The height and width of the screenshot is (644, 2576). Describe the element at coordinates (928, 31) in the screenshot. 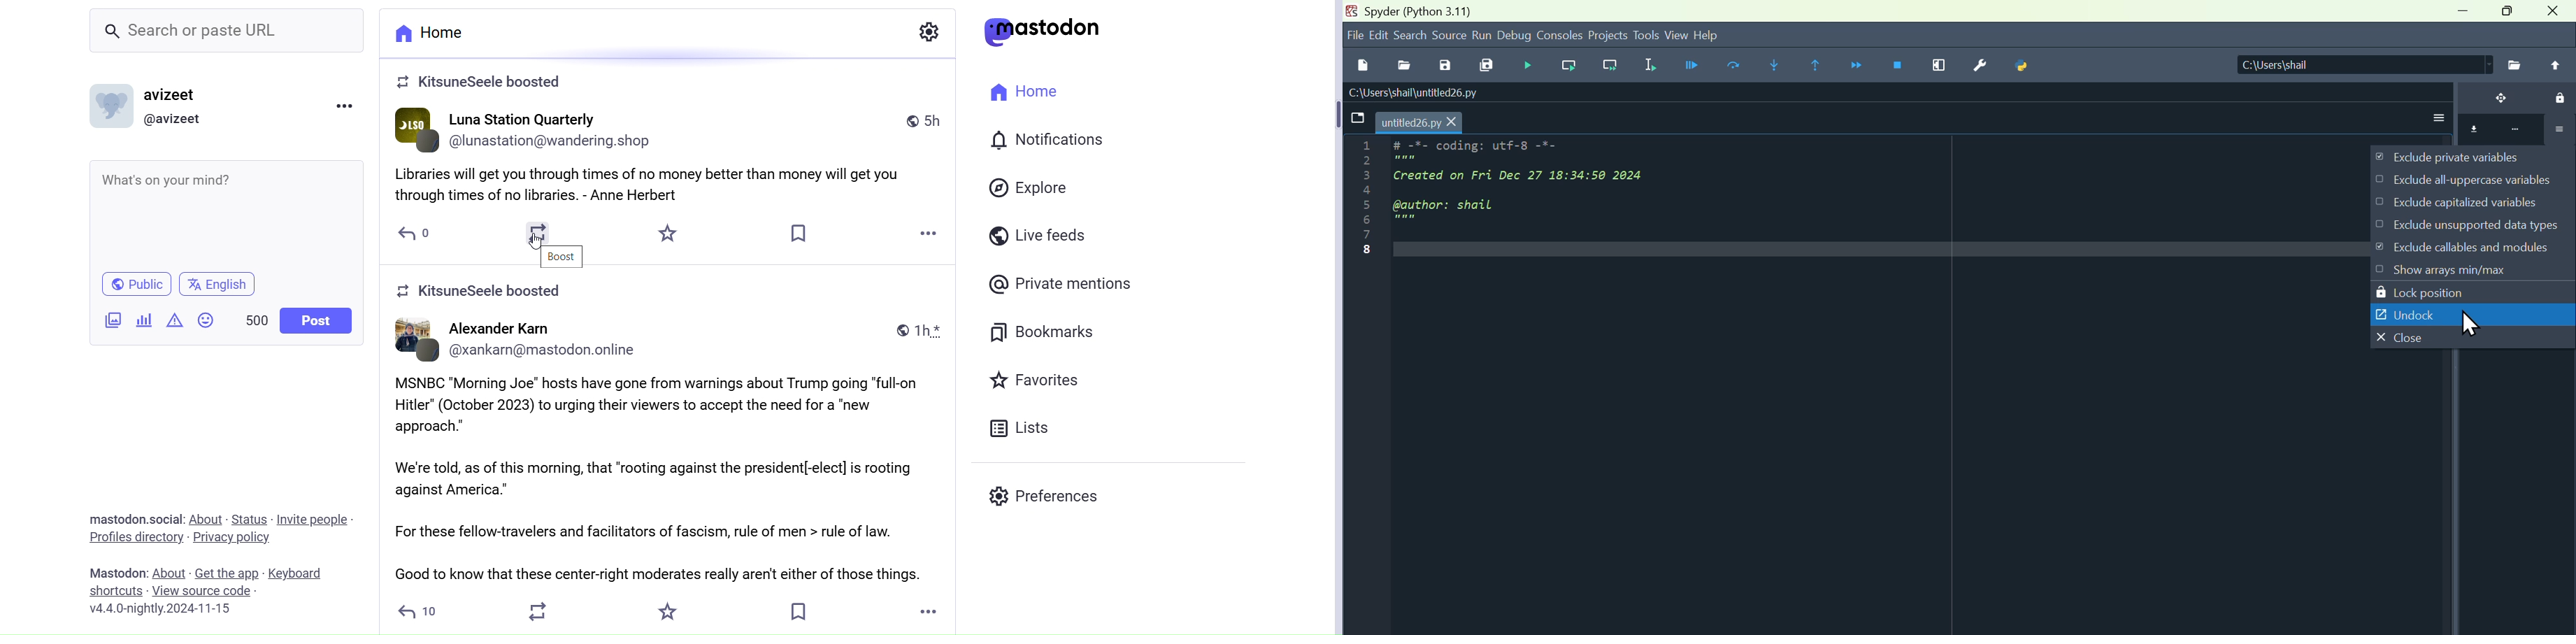

I see `Show Settings` at that location.